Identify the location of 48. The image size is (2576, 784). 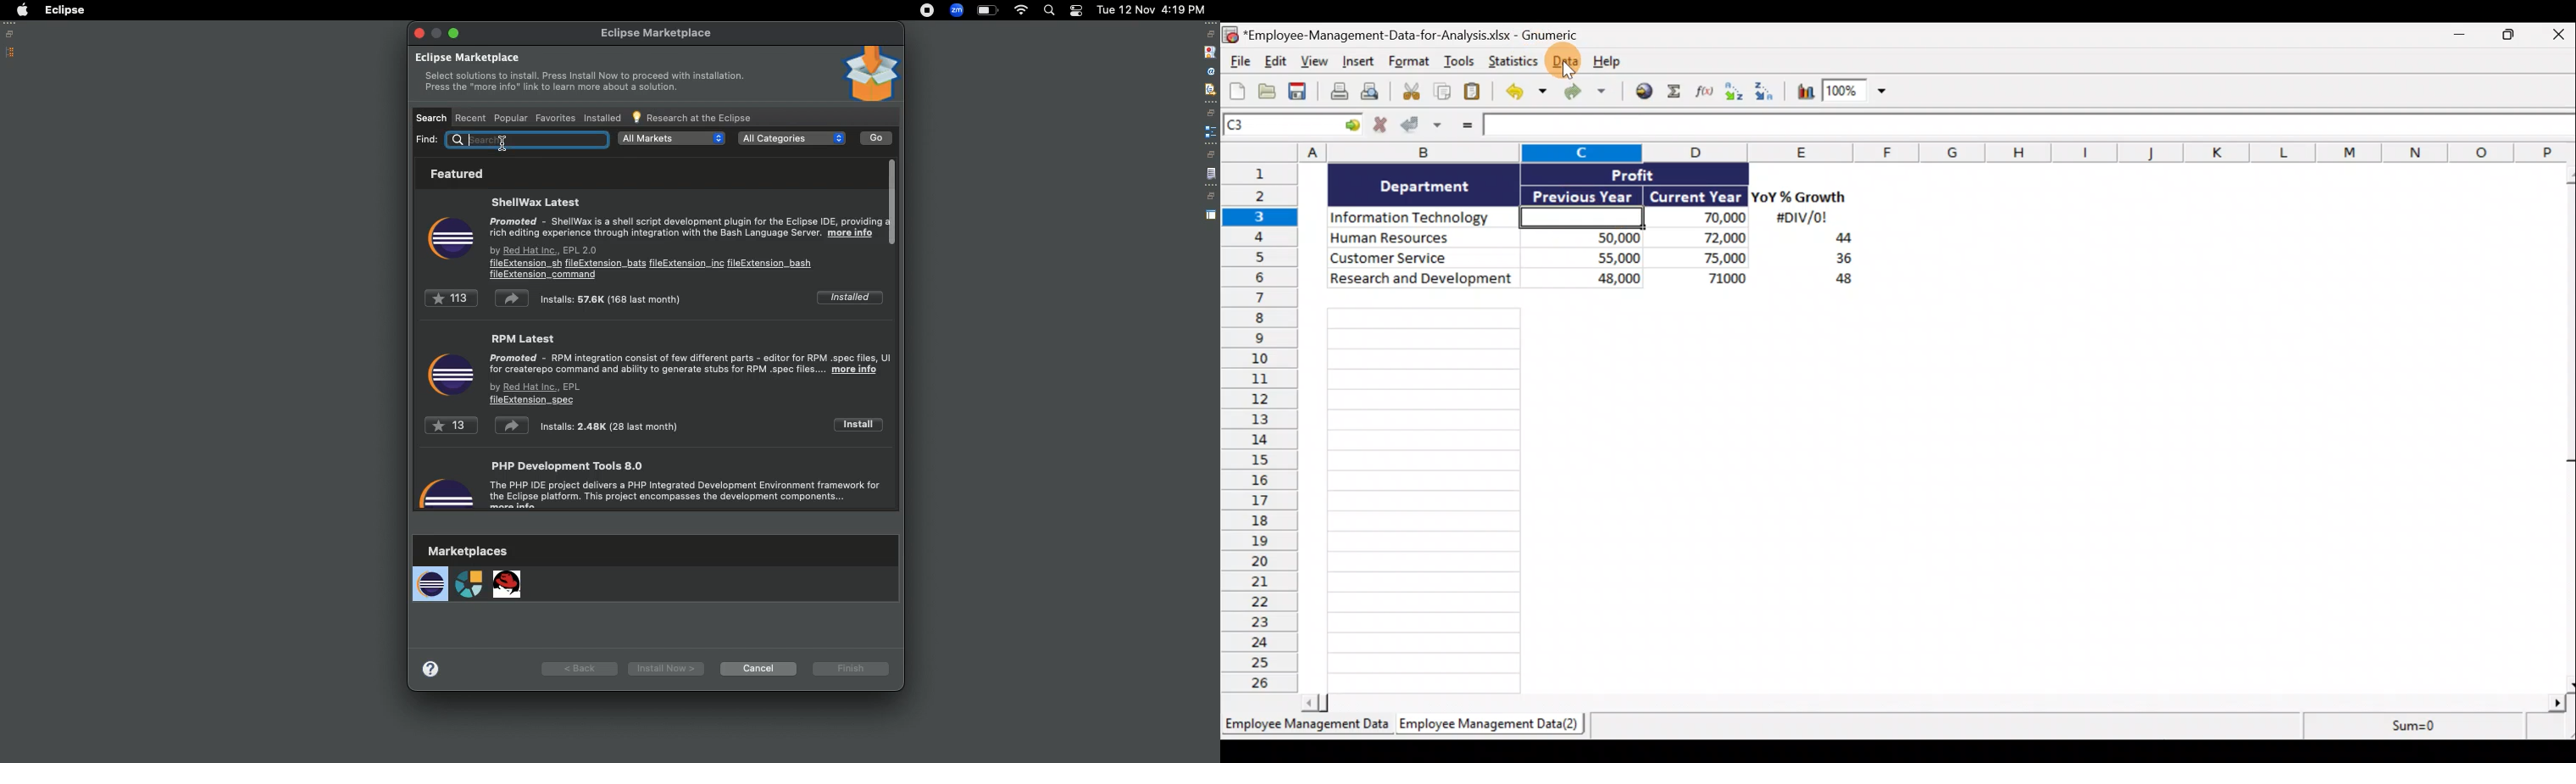
(1836, 281).